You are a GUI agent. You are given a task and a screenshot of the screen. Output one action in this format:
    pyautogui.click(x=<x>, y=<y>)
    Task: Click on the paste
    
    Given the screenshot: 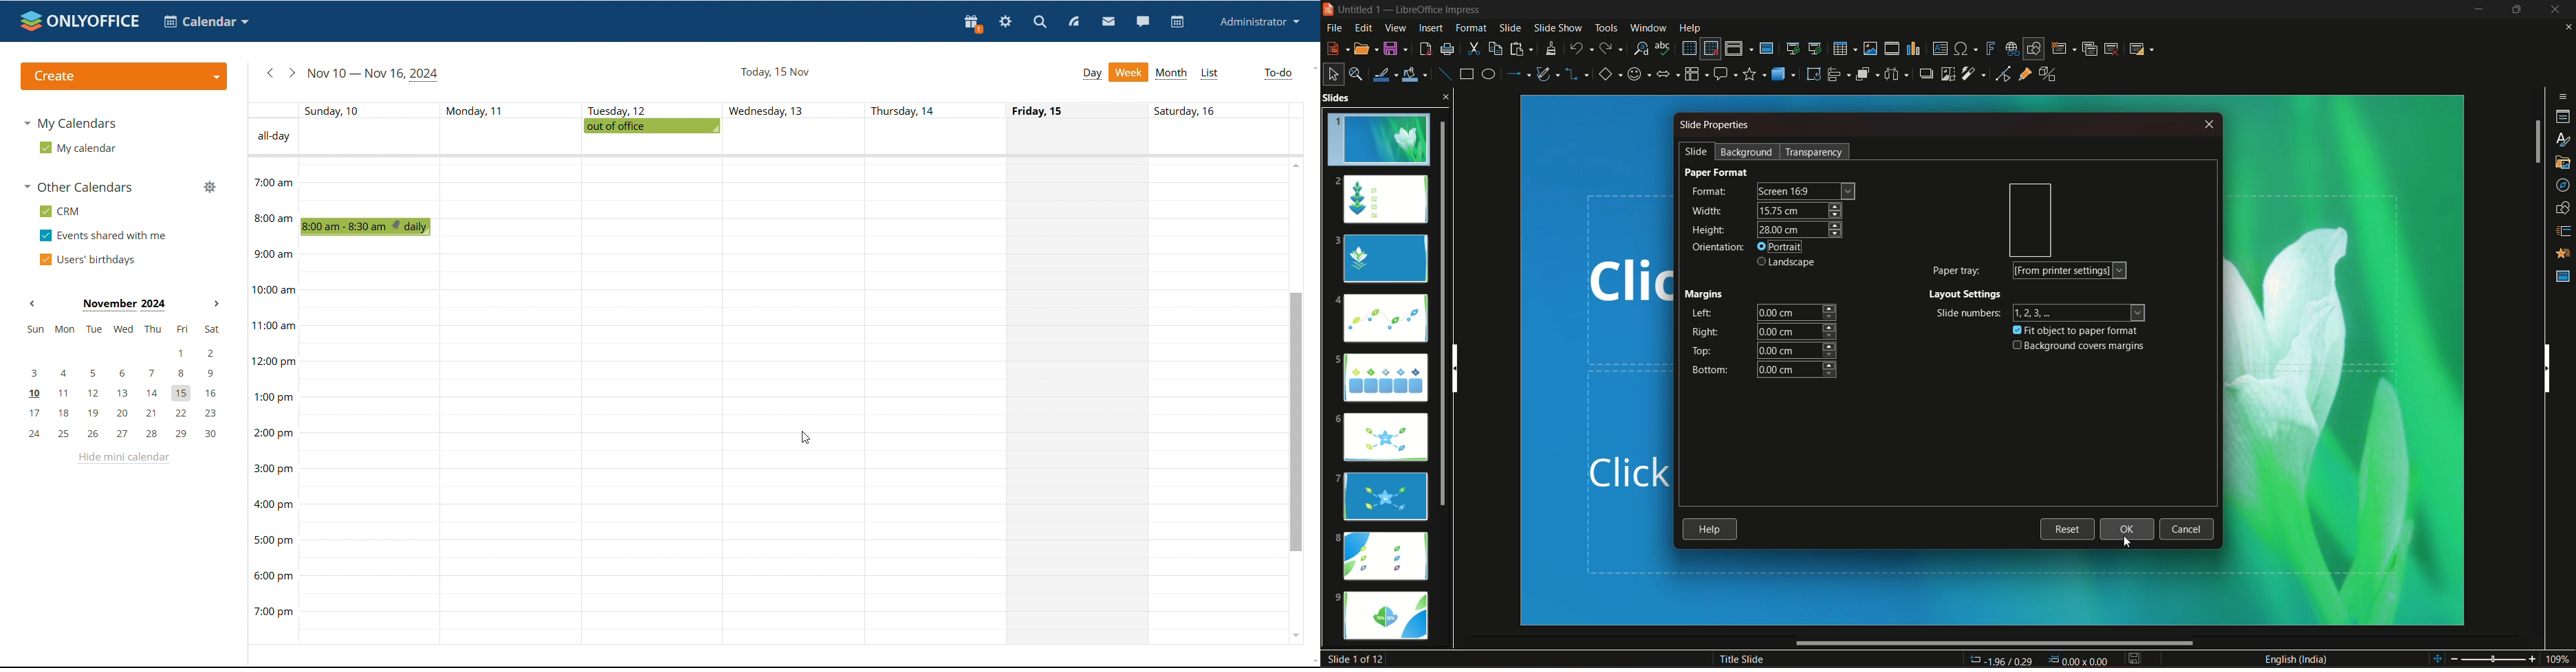 What is the action you would take?
    pyautogui.click(x=1522, y=48)
    